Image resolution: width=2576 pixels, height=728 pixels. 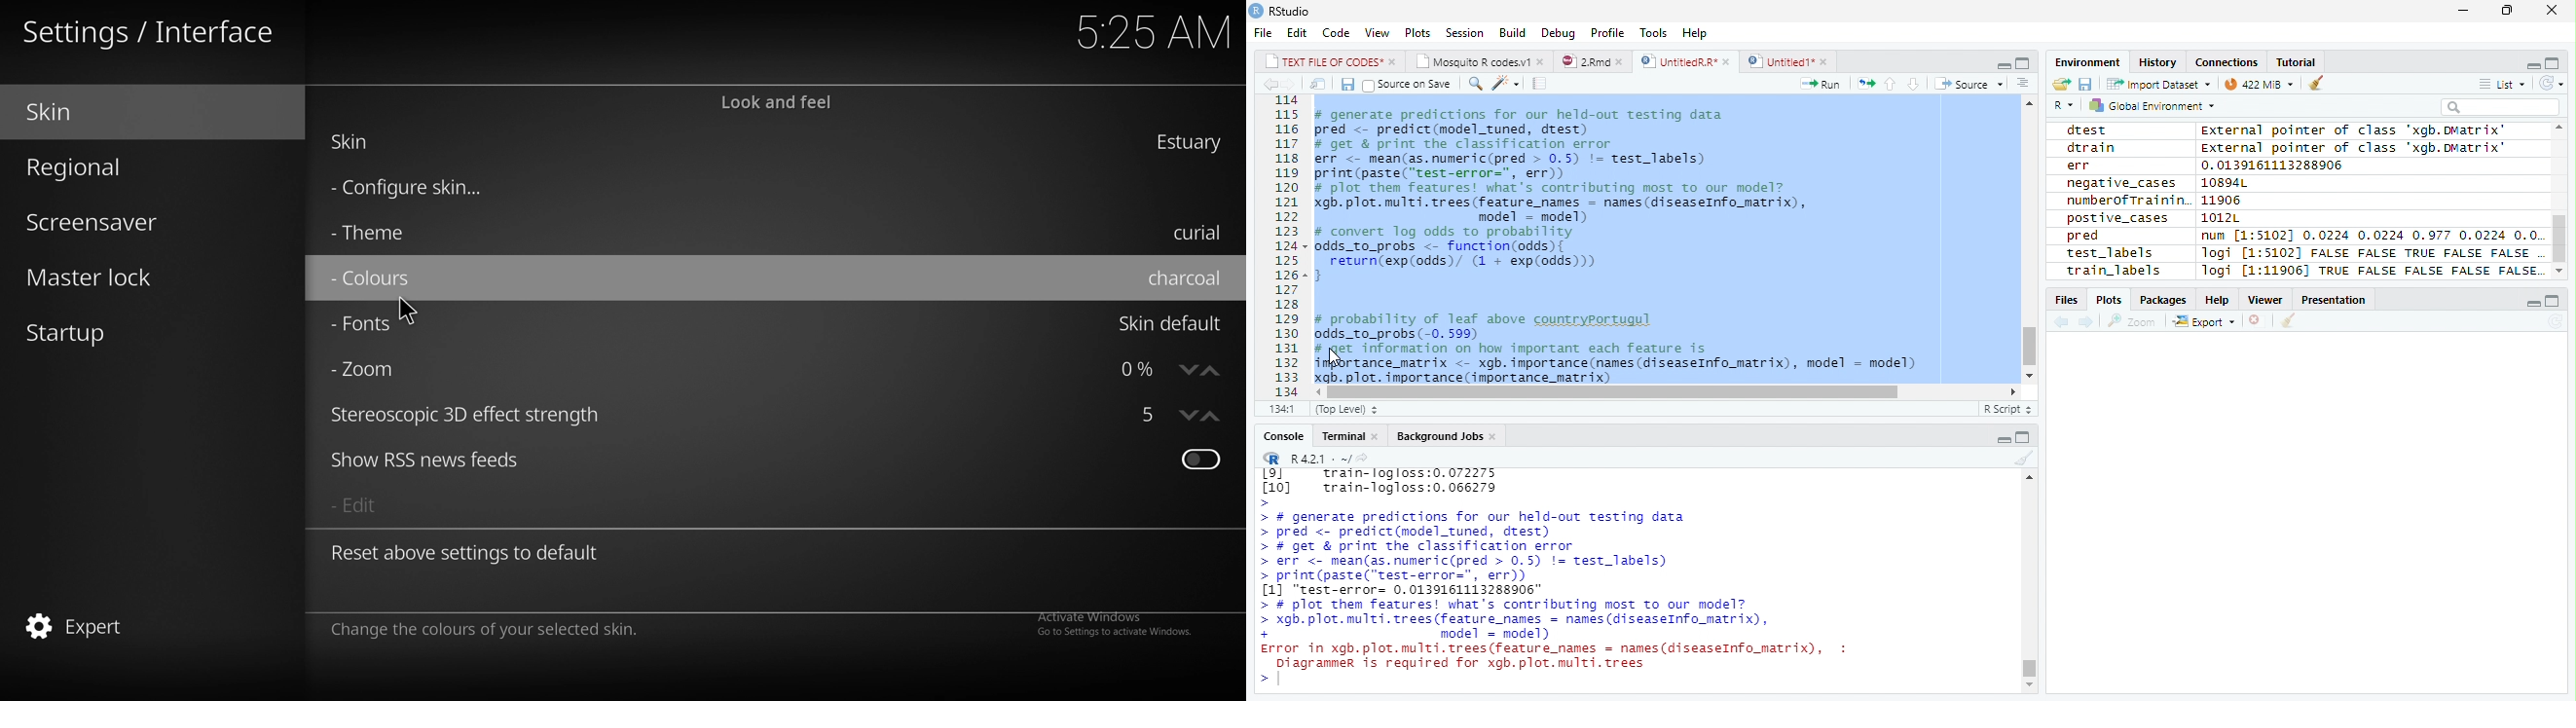 I want to click on Scroll, so click(x=2559, y=202).